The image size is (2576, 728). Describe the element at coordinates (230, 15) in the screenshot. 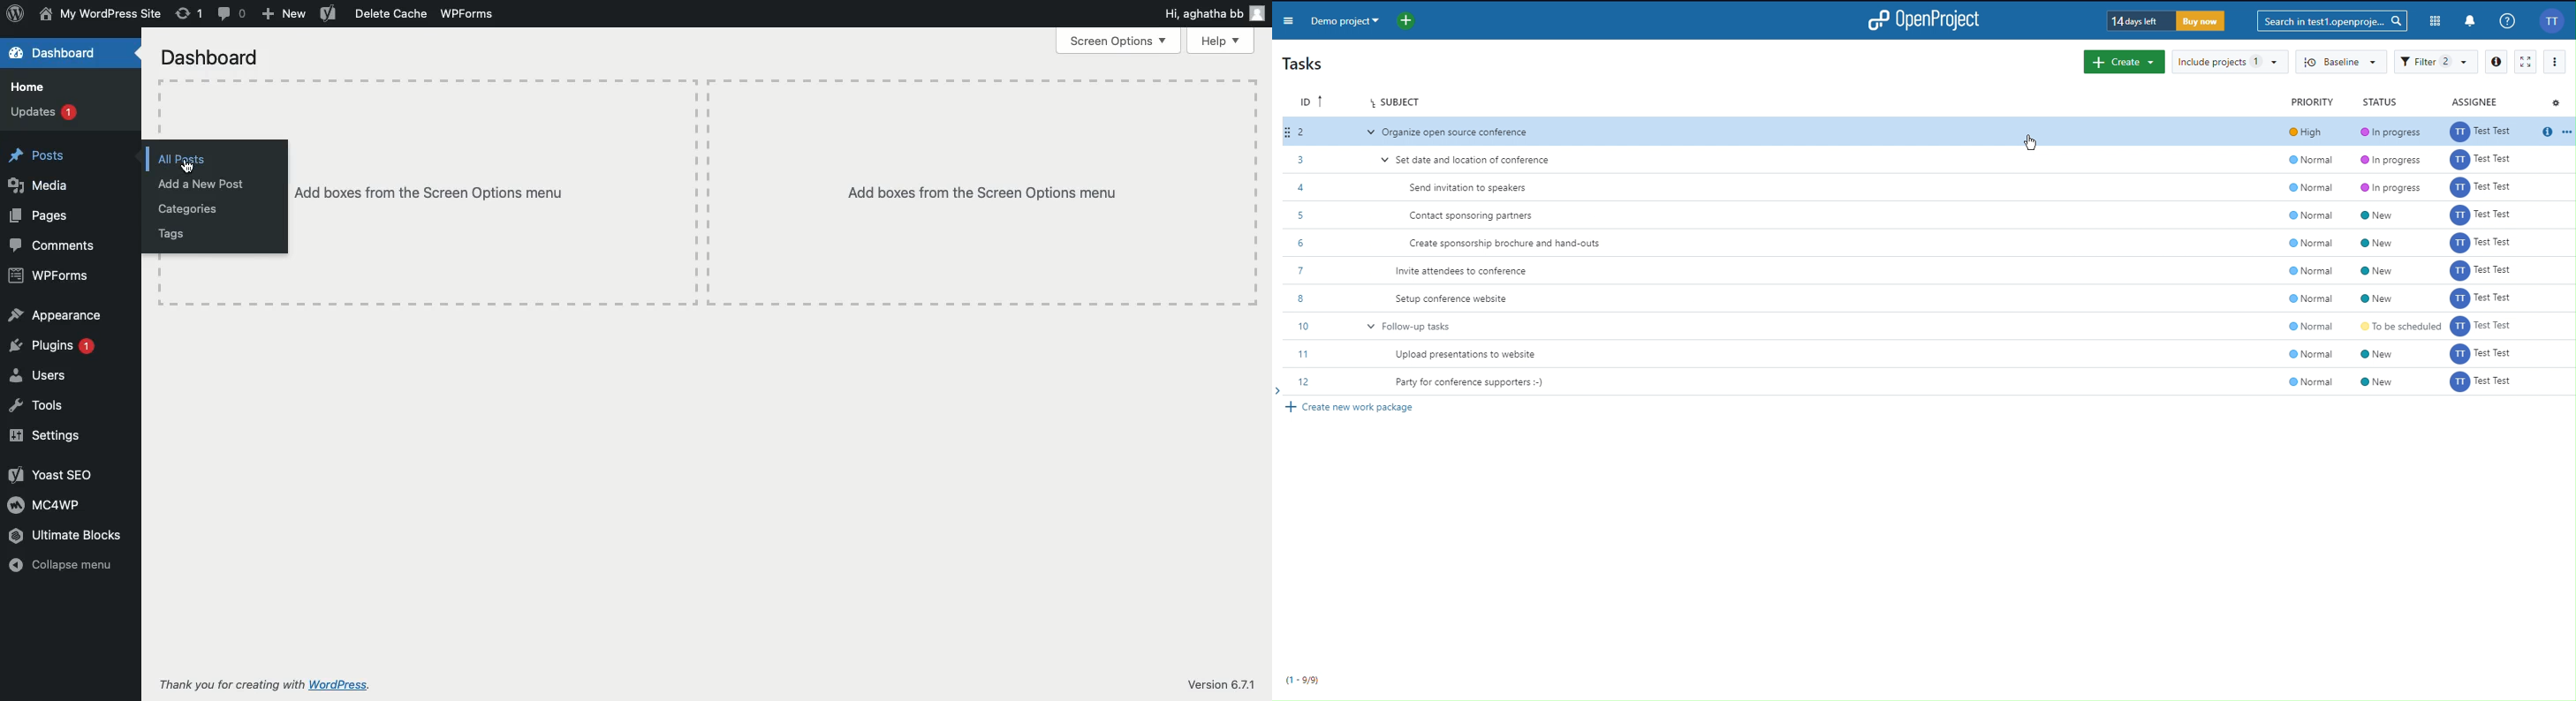

I see `comments` at that location.